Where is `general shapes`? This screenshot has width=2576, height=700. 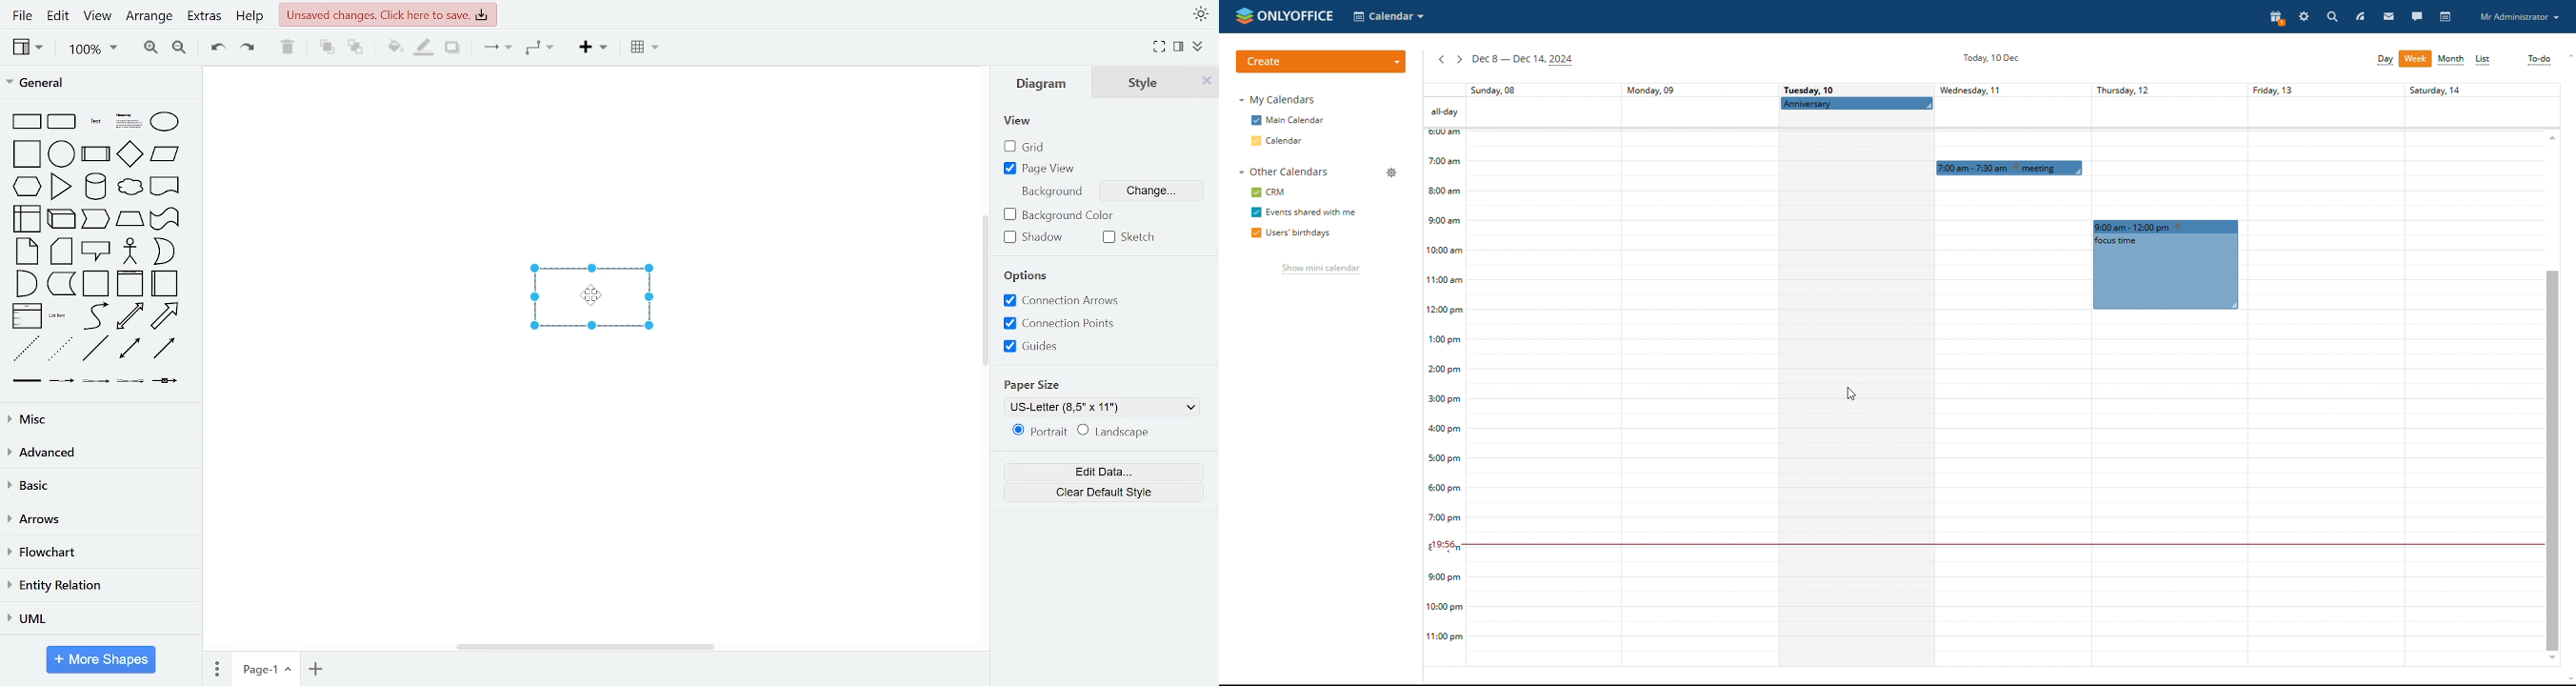
general shapes is located at coordinates (60, 120).